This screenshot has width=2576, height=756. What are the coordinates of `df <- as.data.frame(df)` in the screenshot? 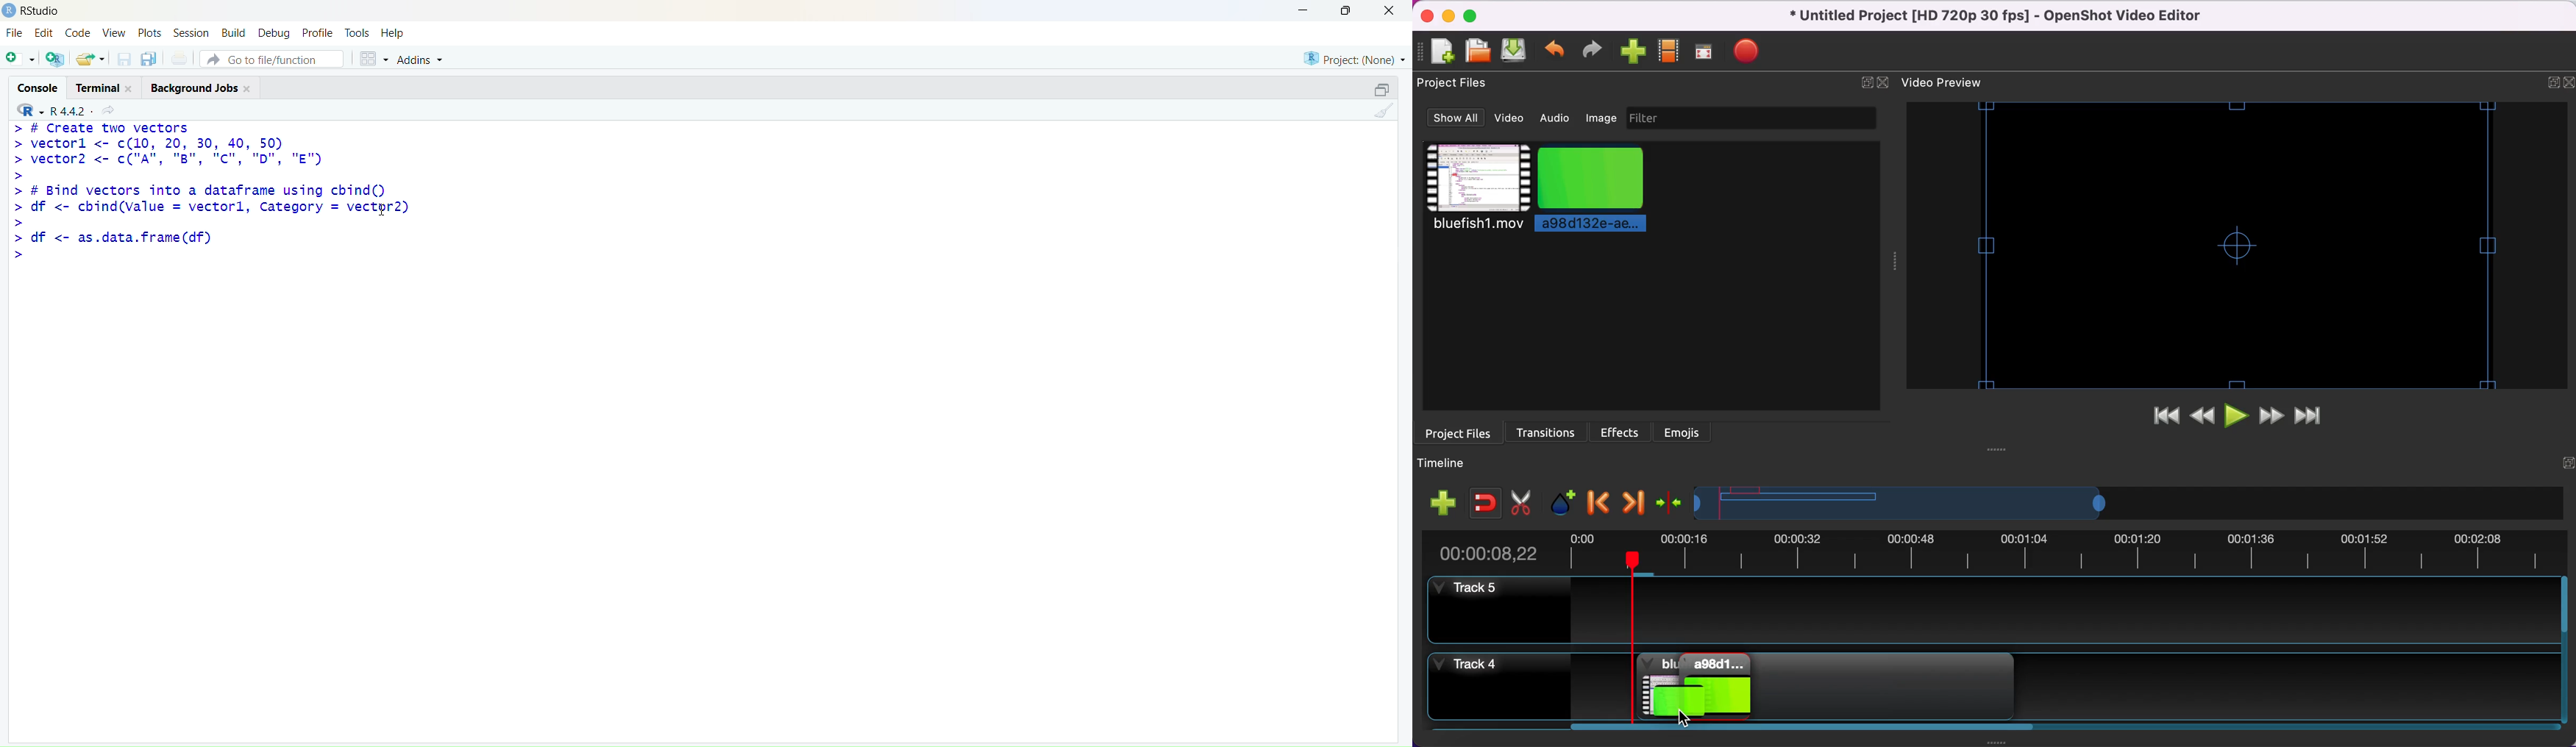 It's located at (112, 245).